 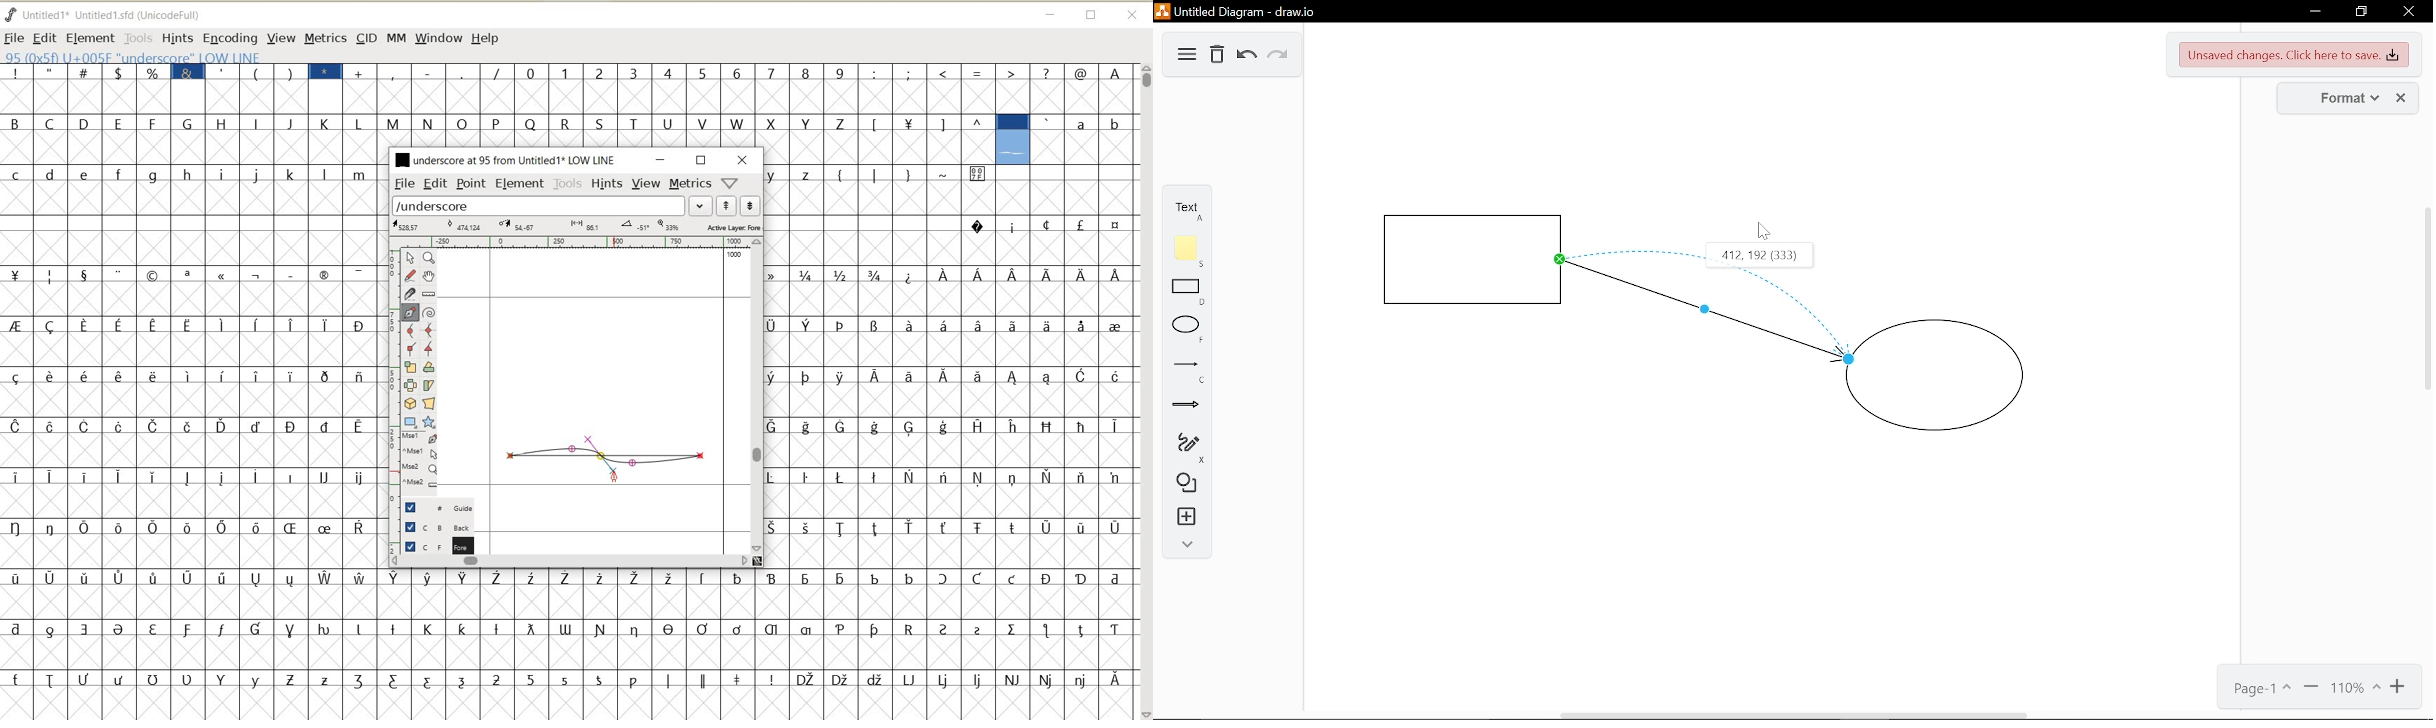 What do you see at coordinates (410, 385) in the screenshot?
I see `flip the selection` at bounding box center [410, 385].